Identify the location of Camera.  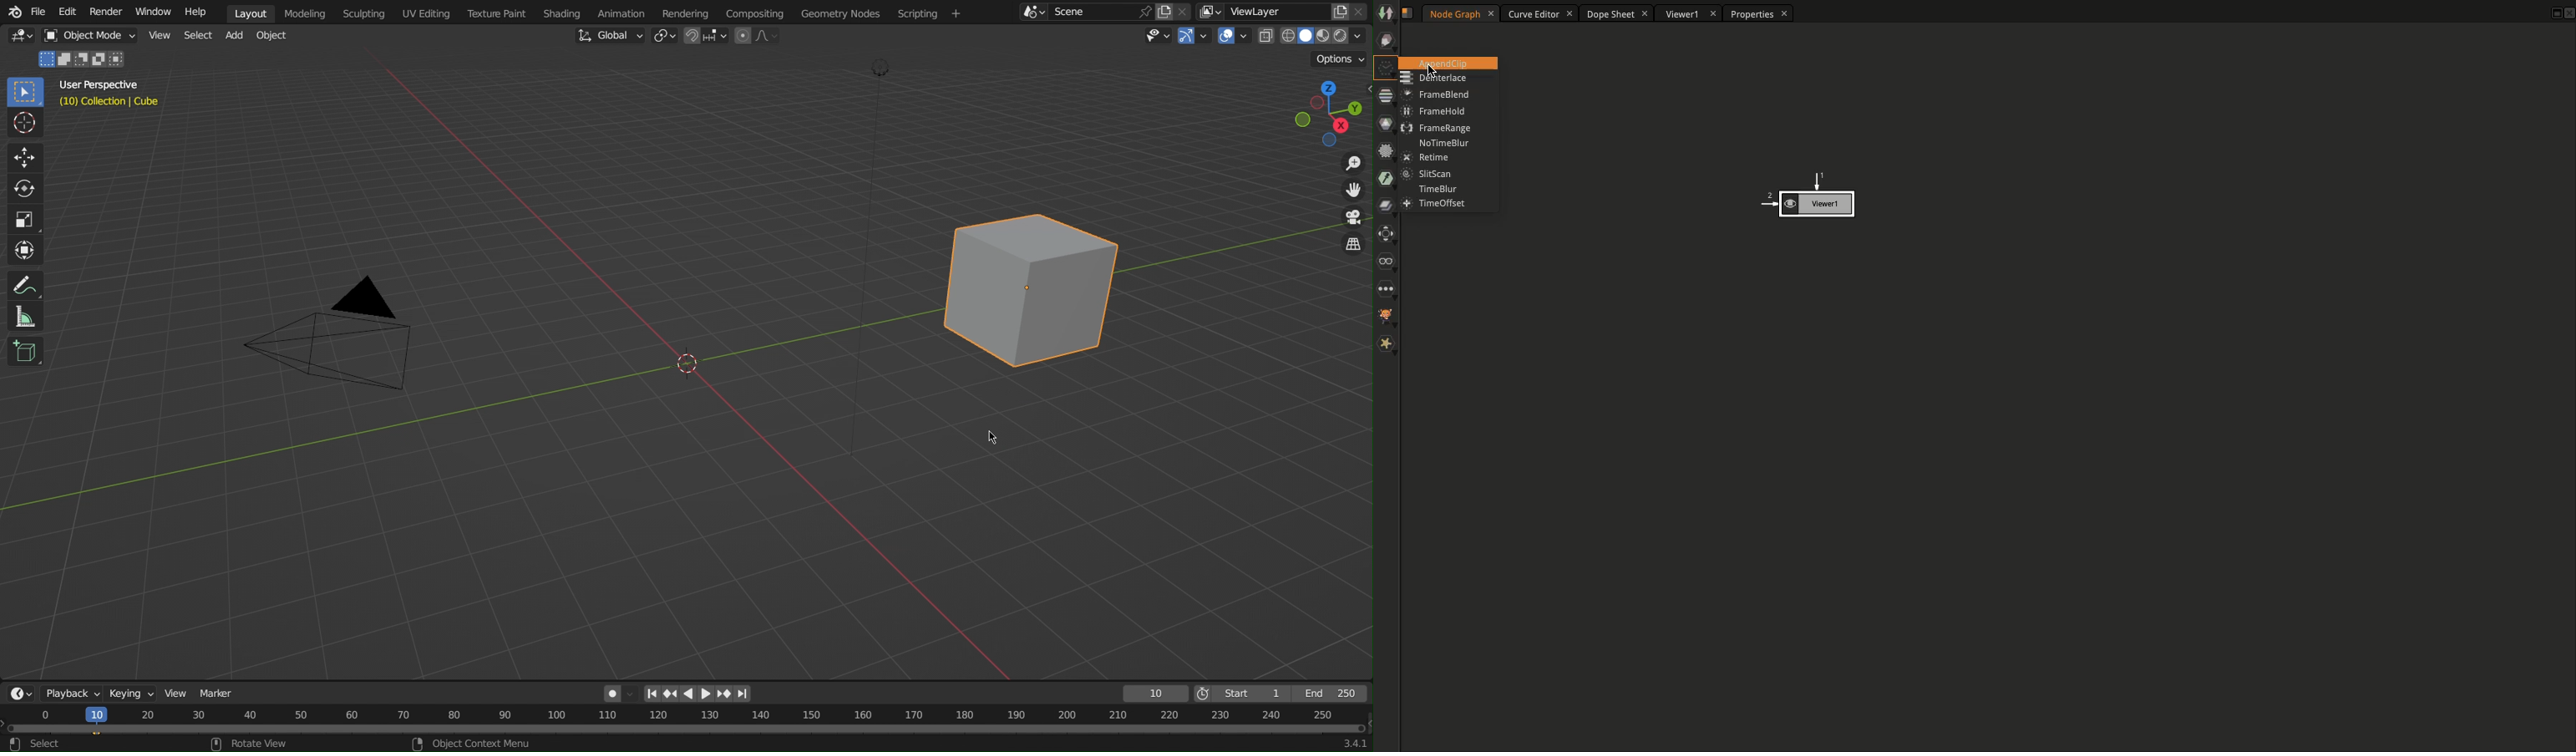
(338, 342).